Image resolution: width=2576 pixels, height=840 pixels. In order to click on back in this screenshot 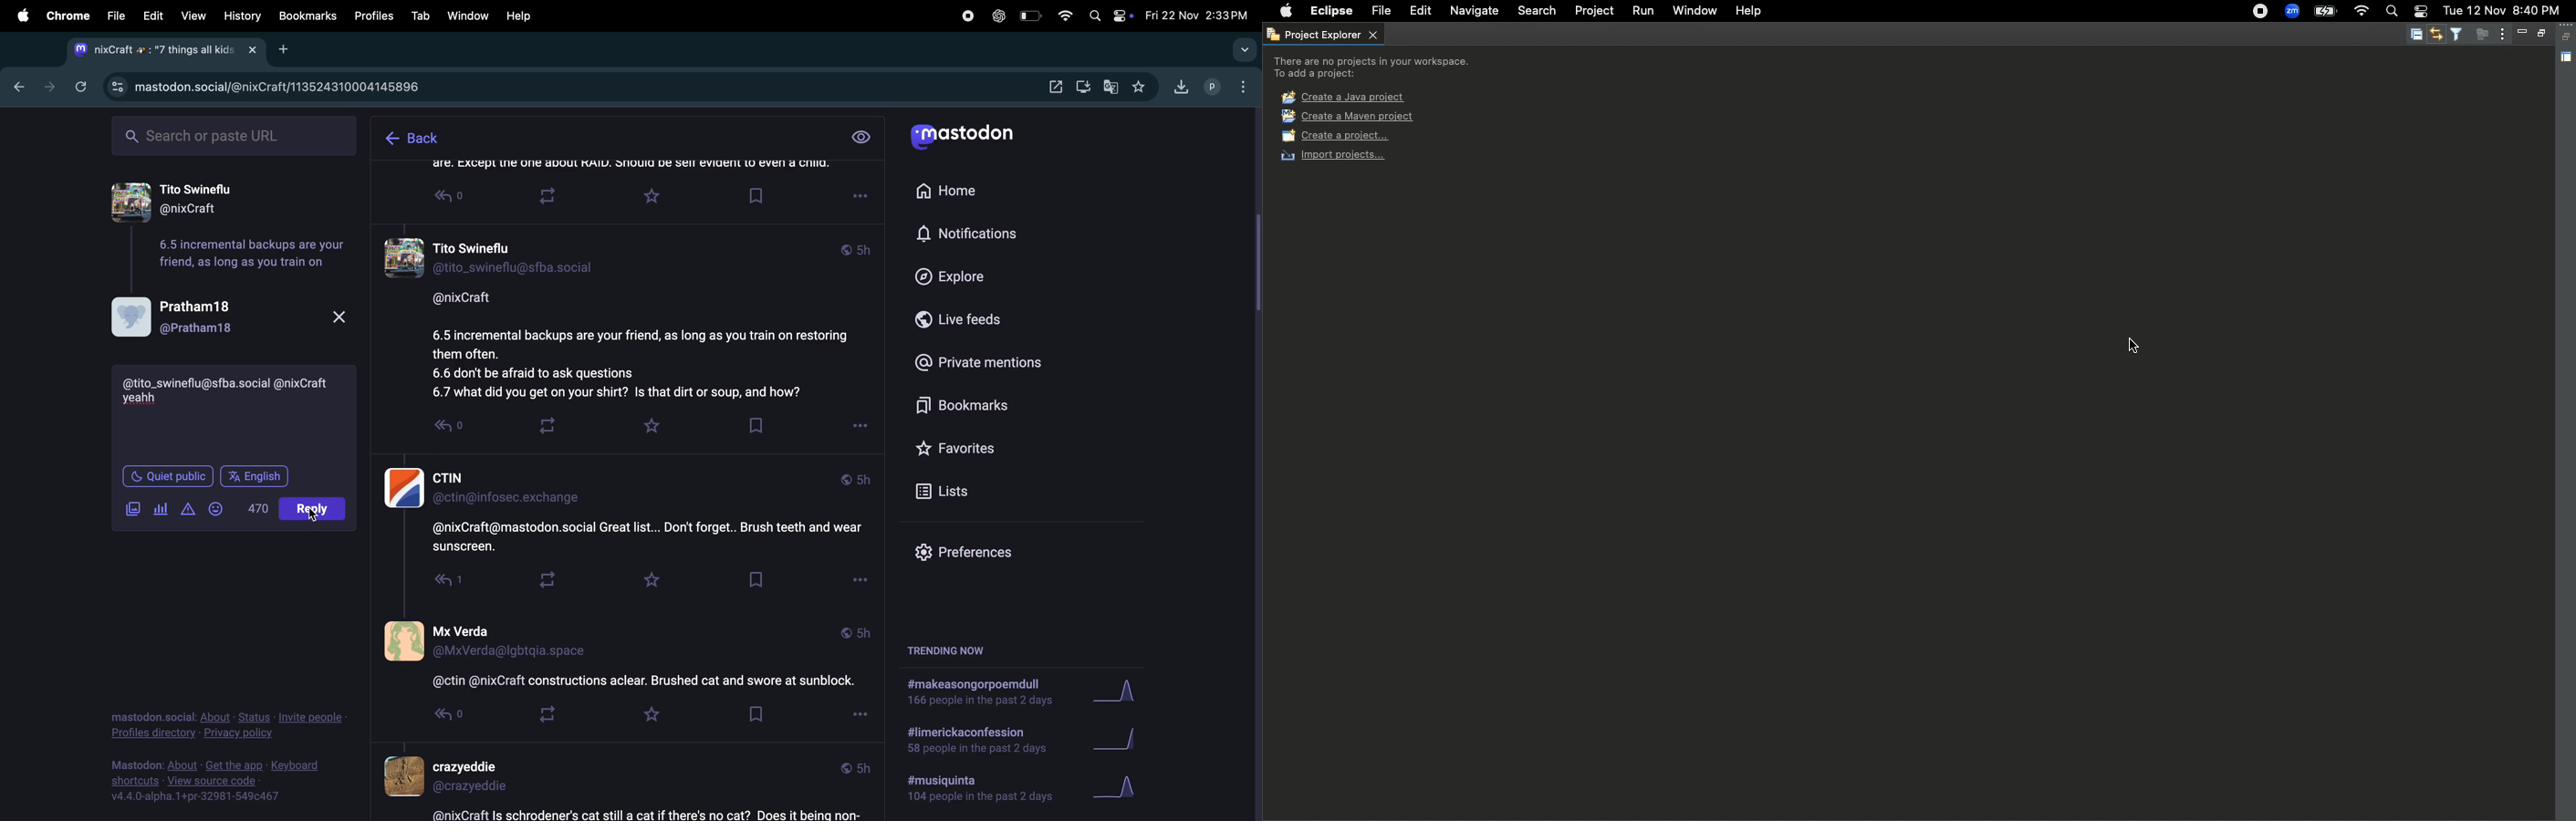, I will do `click(411, 140)`.